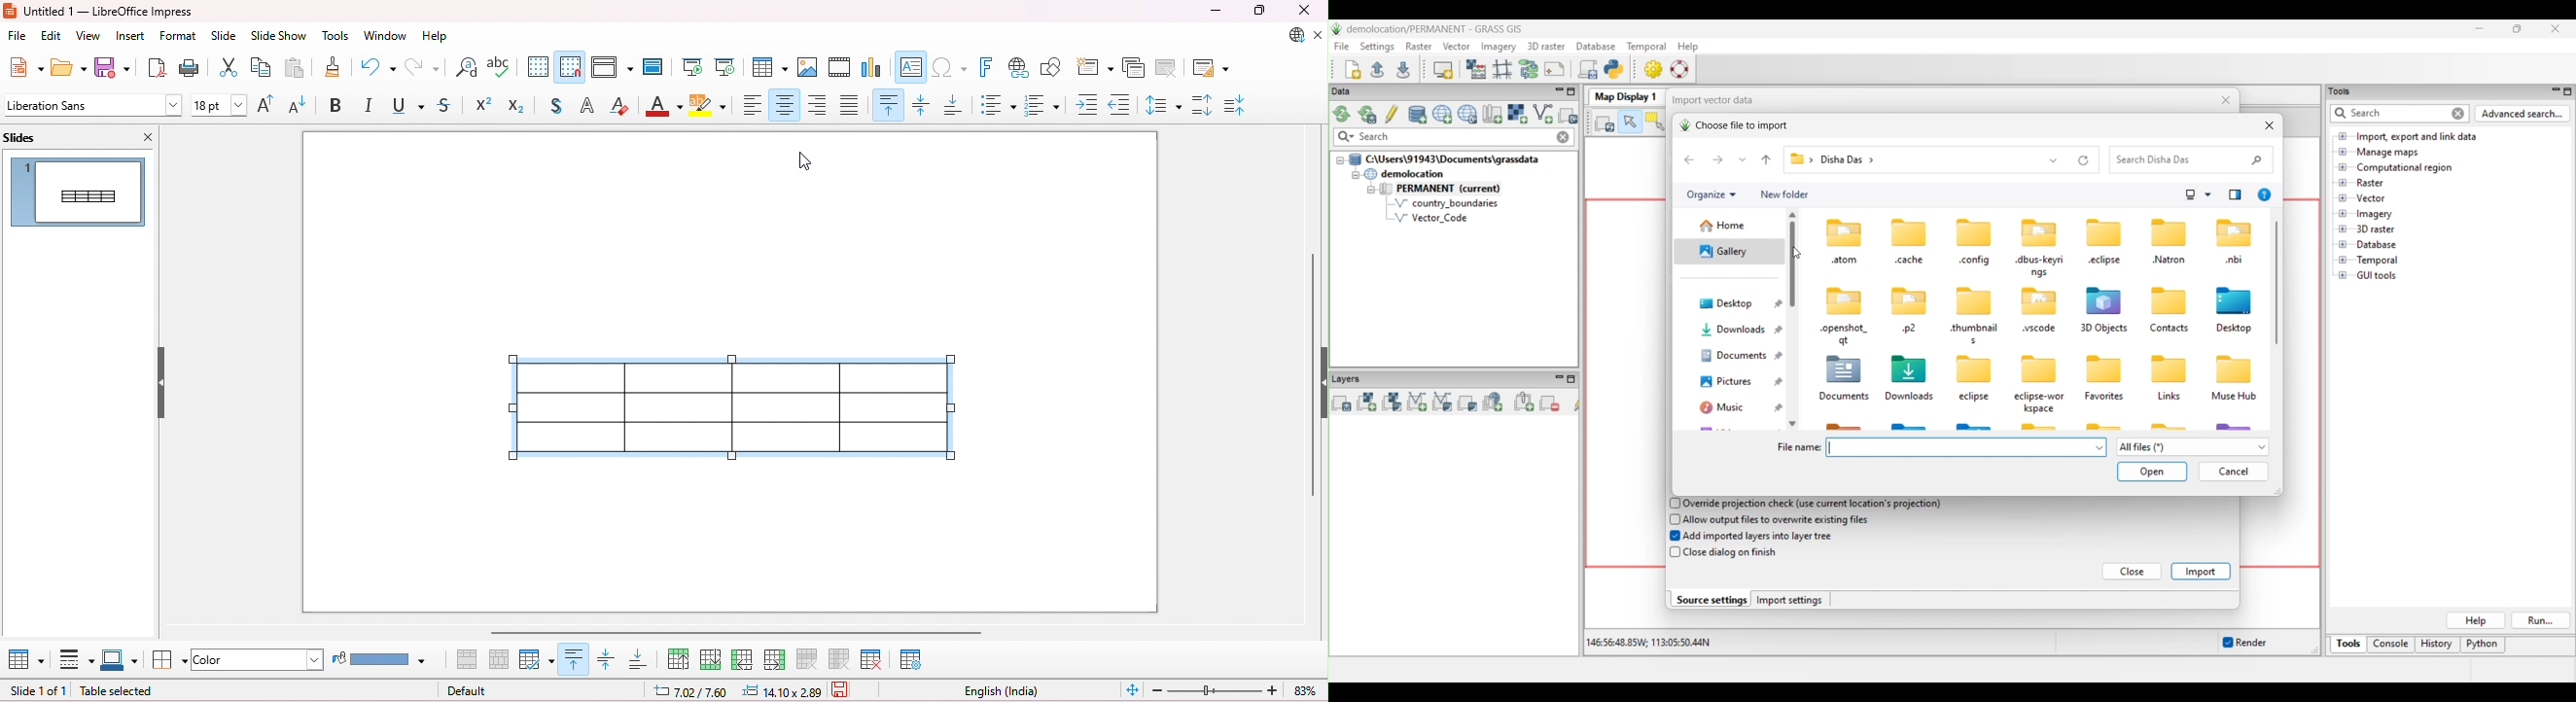 This screenshot has width=2576, height=728. What do you see at coordinates (742, 659) in the screenshot?
I see `insert before` at bounding box center [742, 659].